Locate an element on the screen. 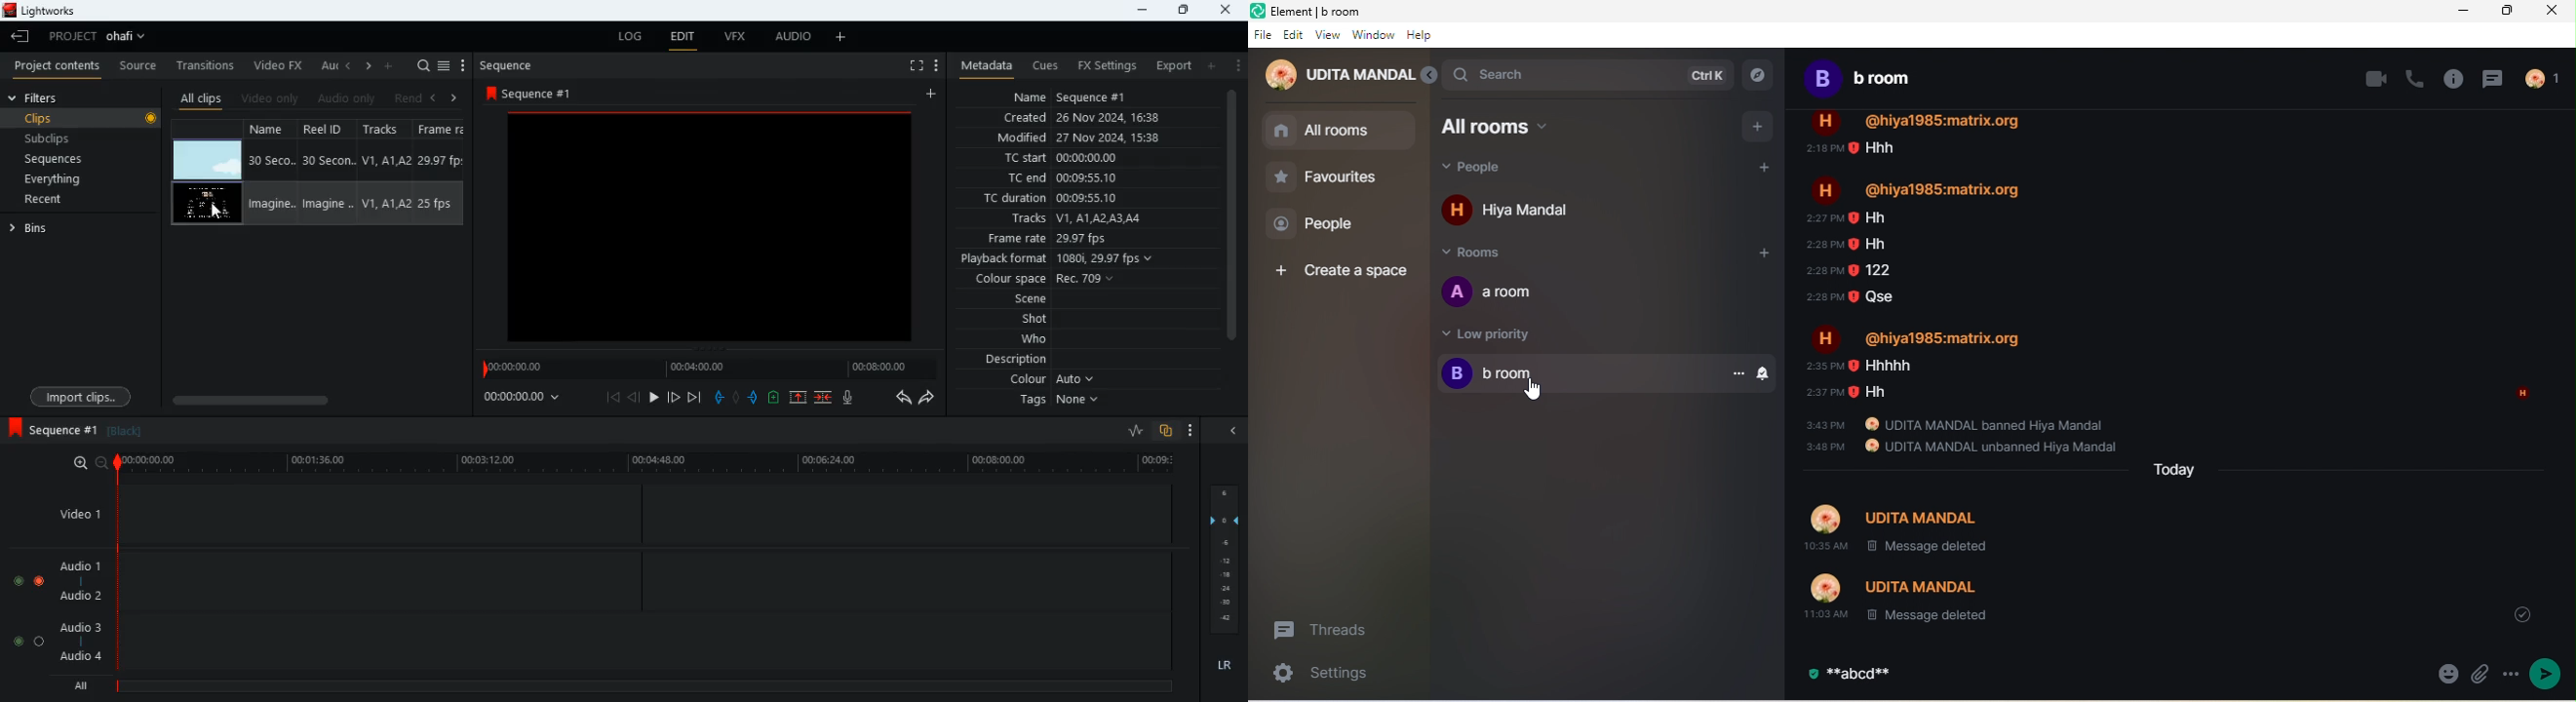 Image resolution: width=2576 pixels, height=728 pixels. log is located at coordinates (623, 39).